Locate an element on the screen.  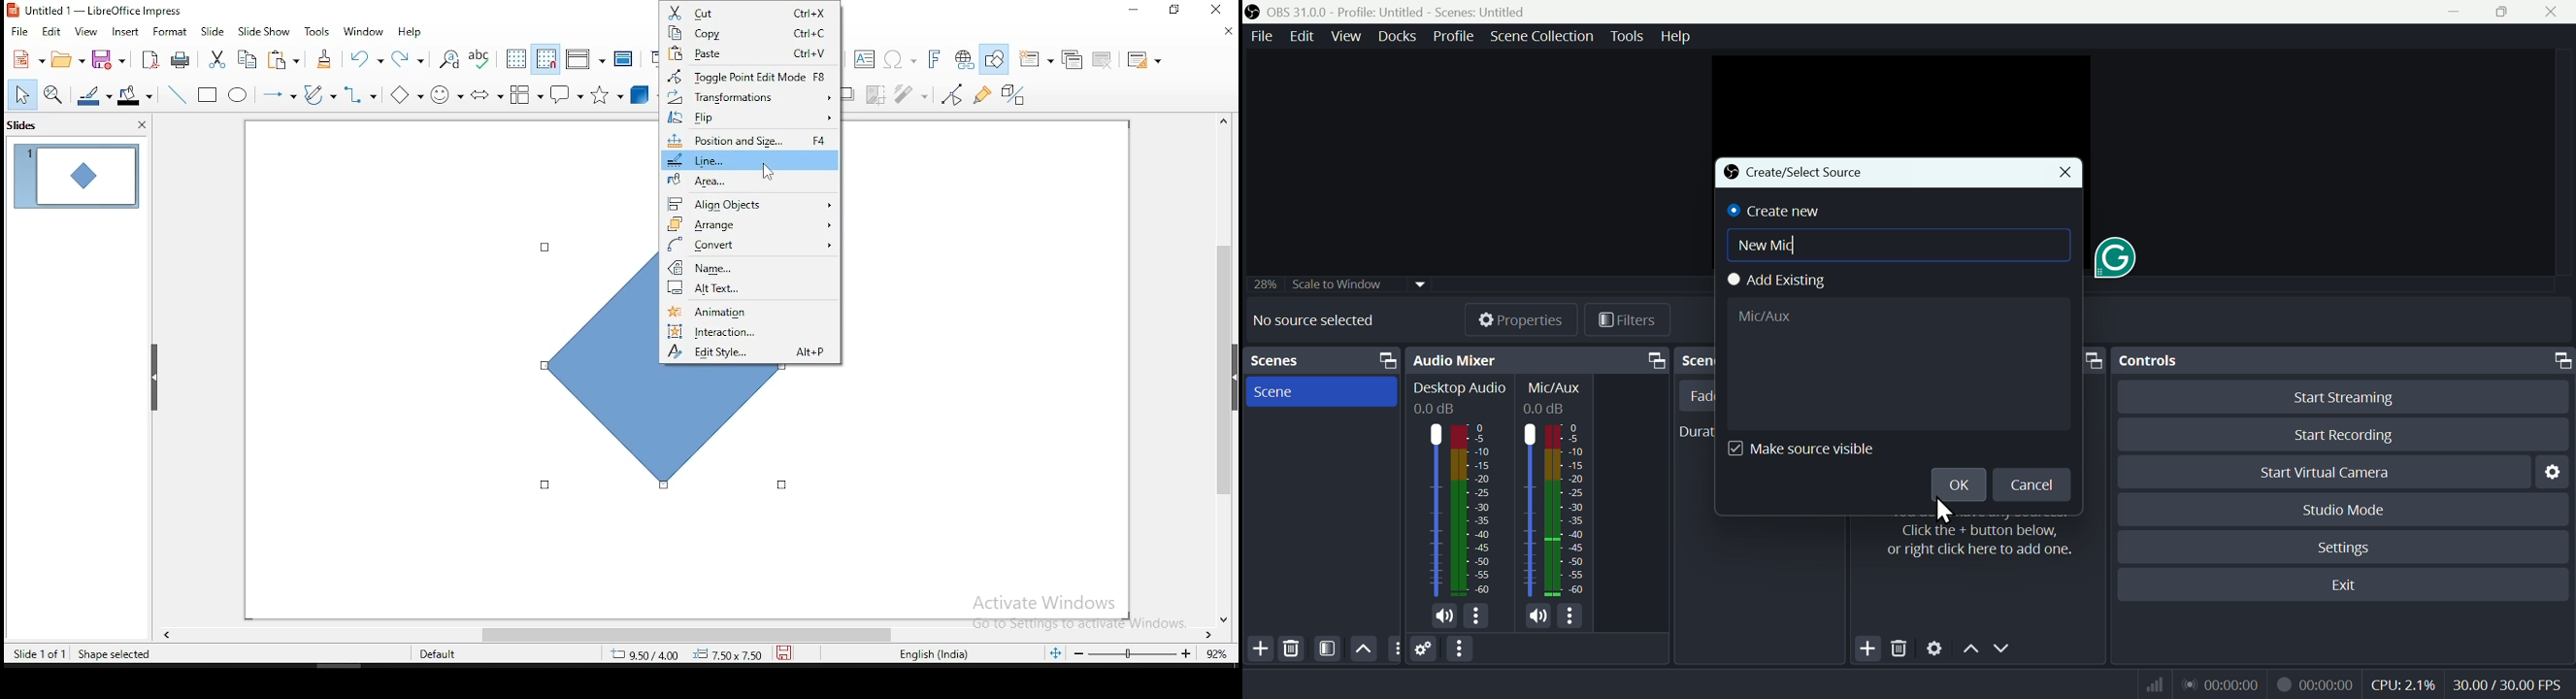
Live Status is located at coordinates (2220, 683).